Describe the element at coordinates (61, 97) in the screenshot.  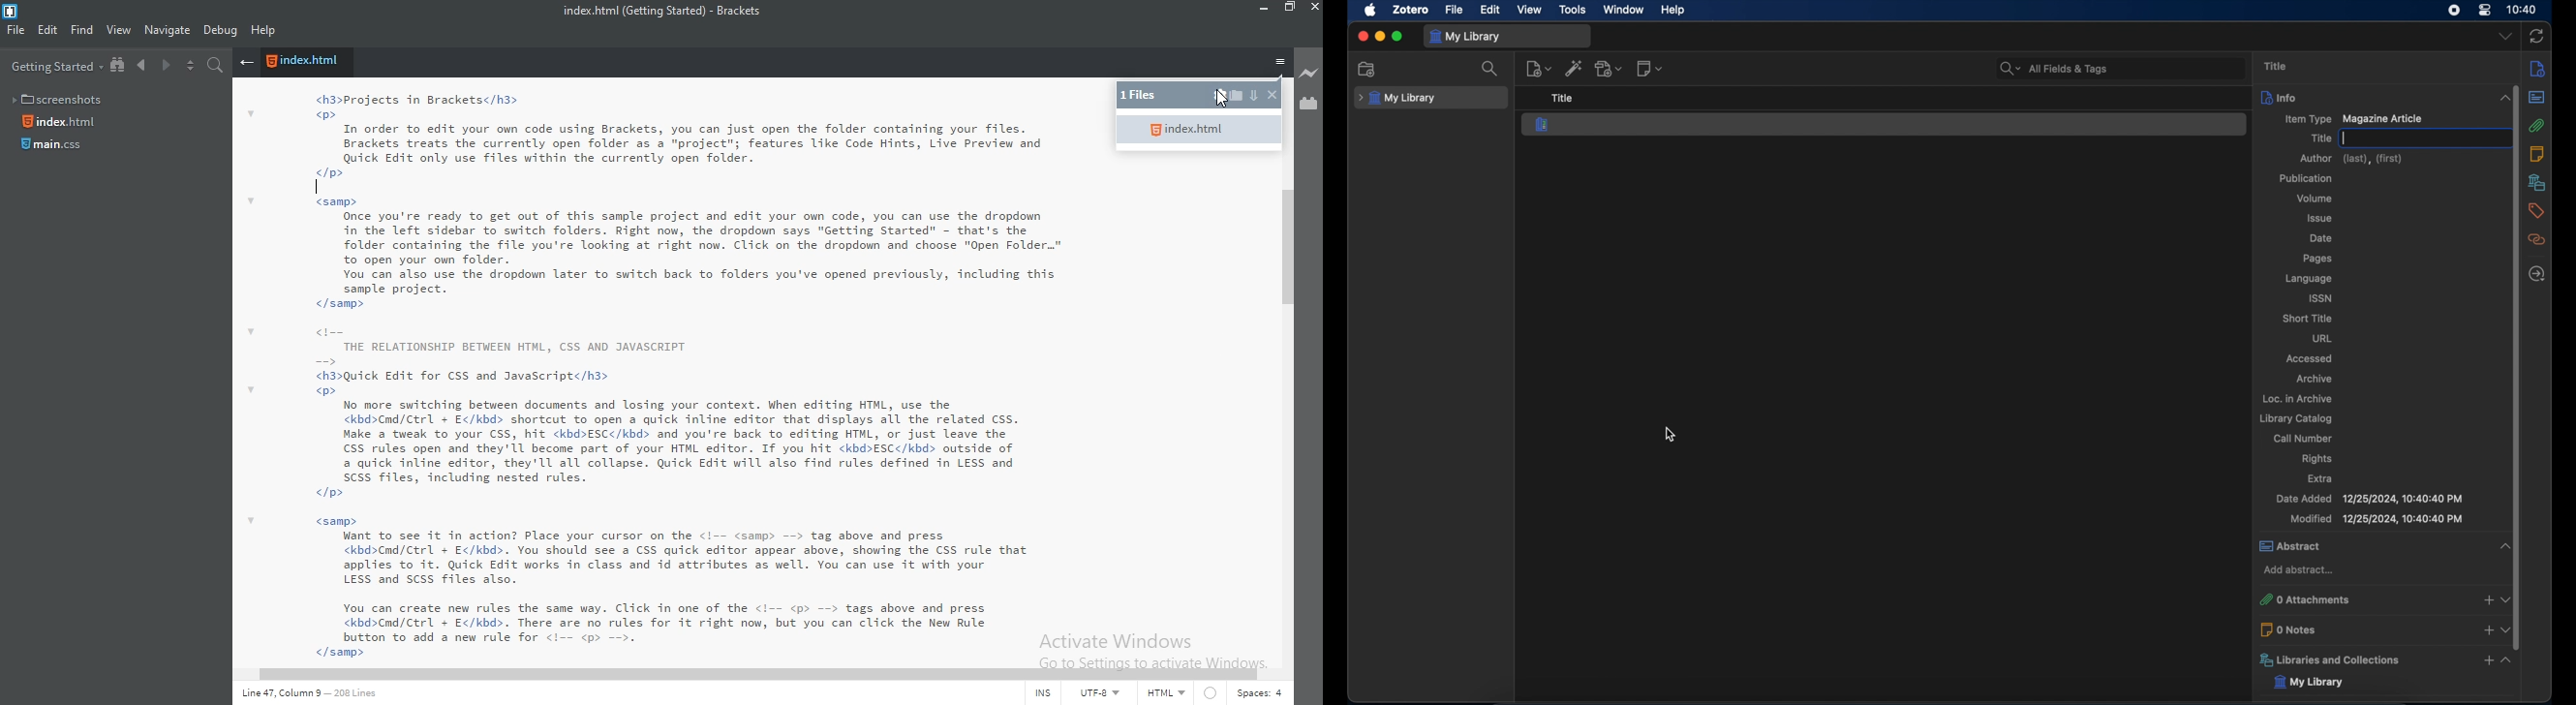
I see `Screenshots` at that location.